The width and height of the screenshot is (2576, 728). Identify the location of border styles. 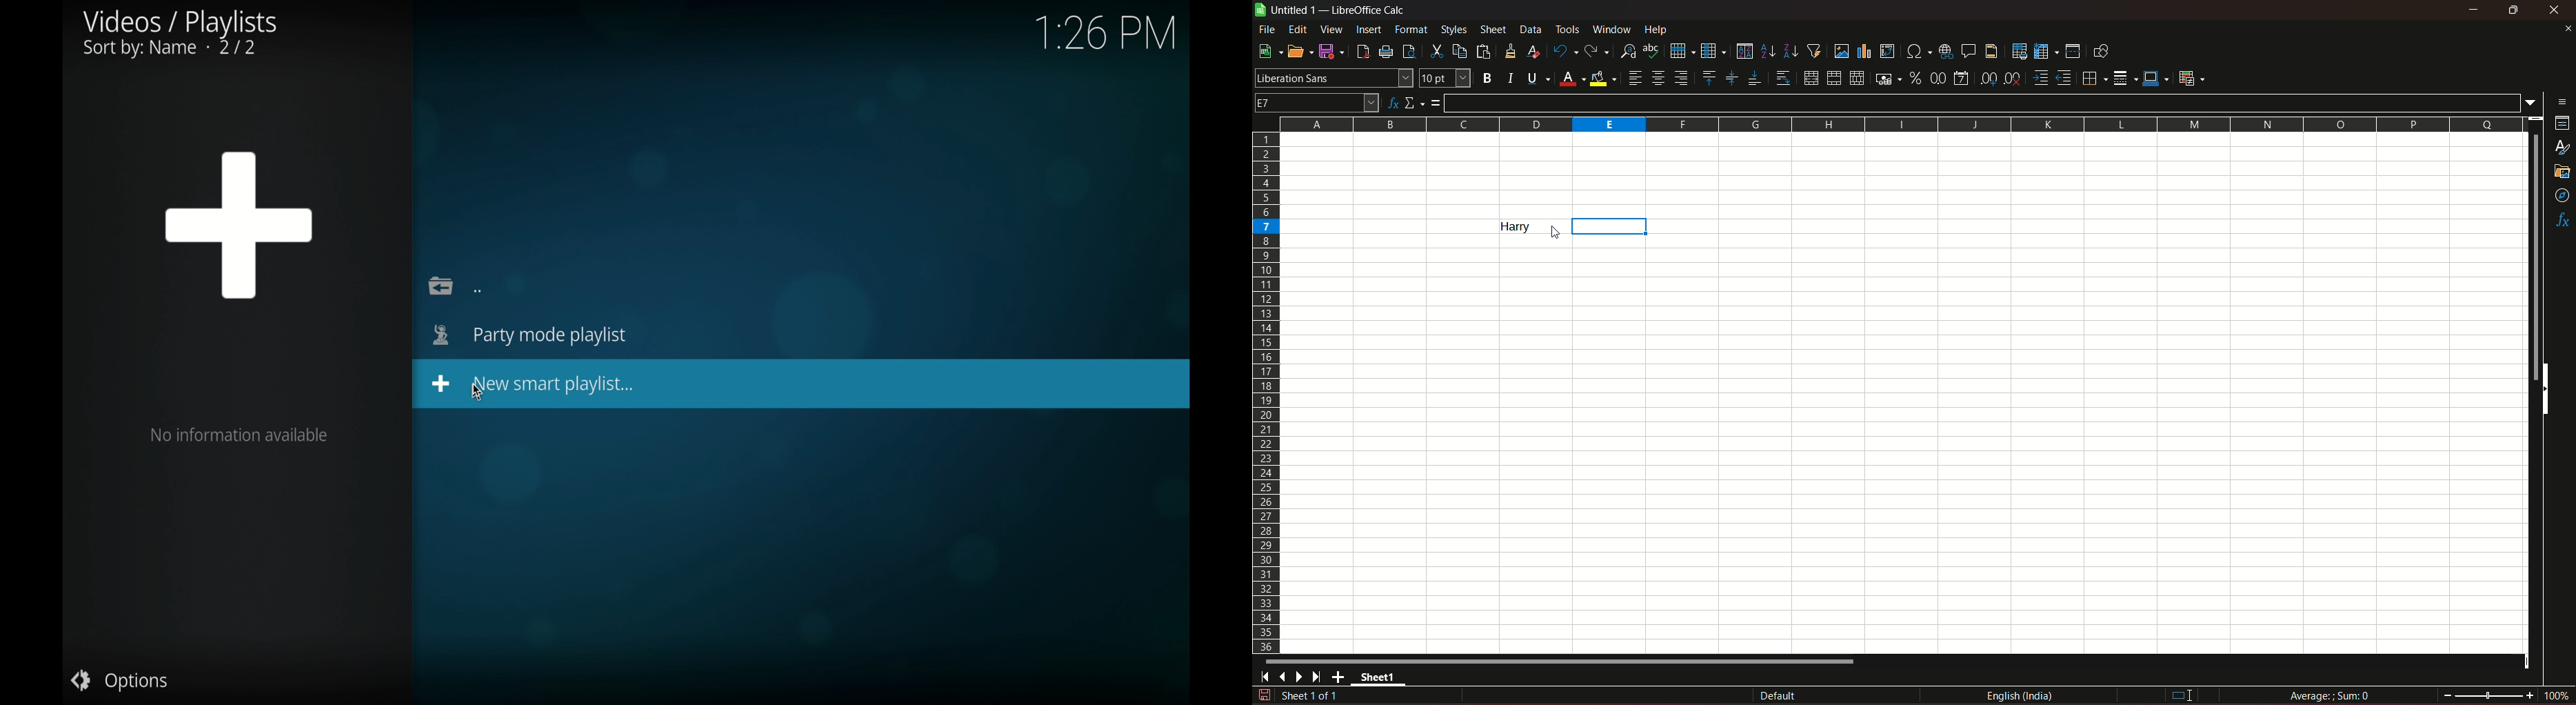
(2124, 79).